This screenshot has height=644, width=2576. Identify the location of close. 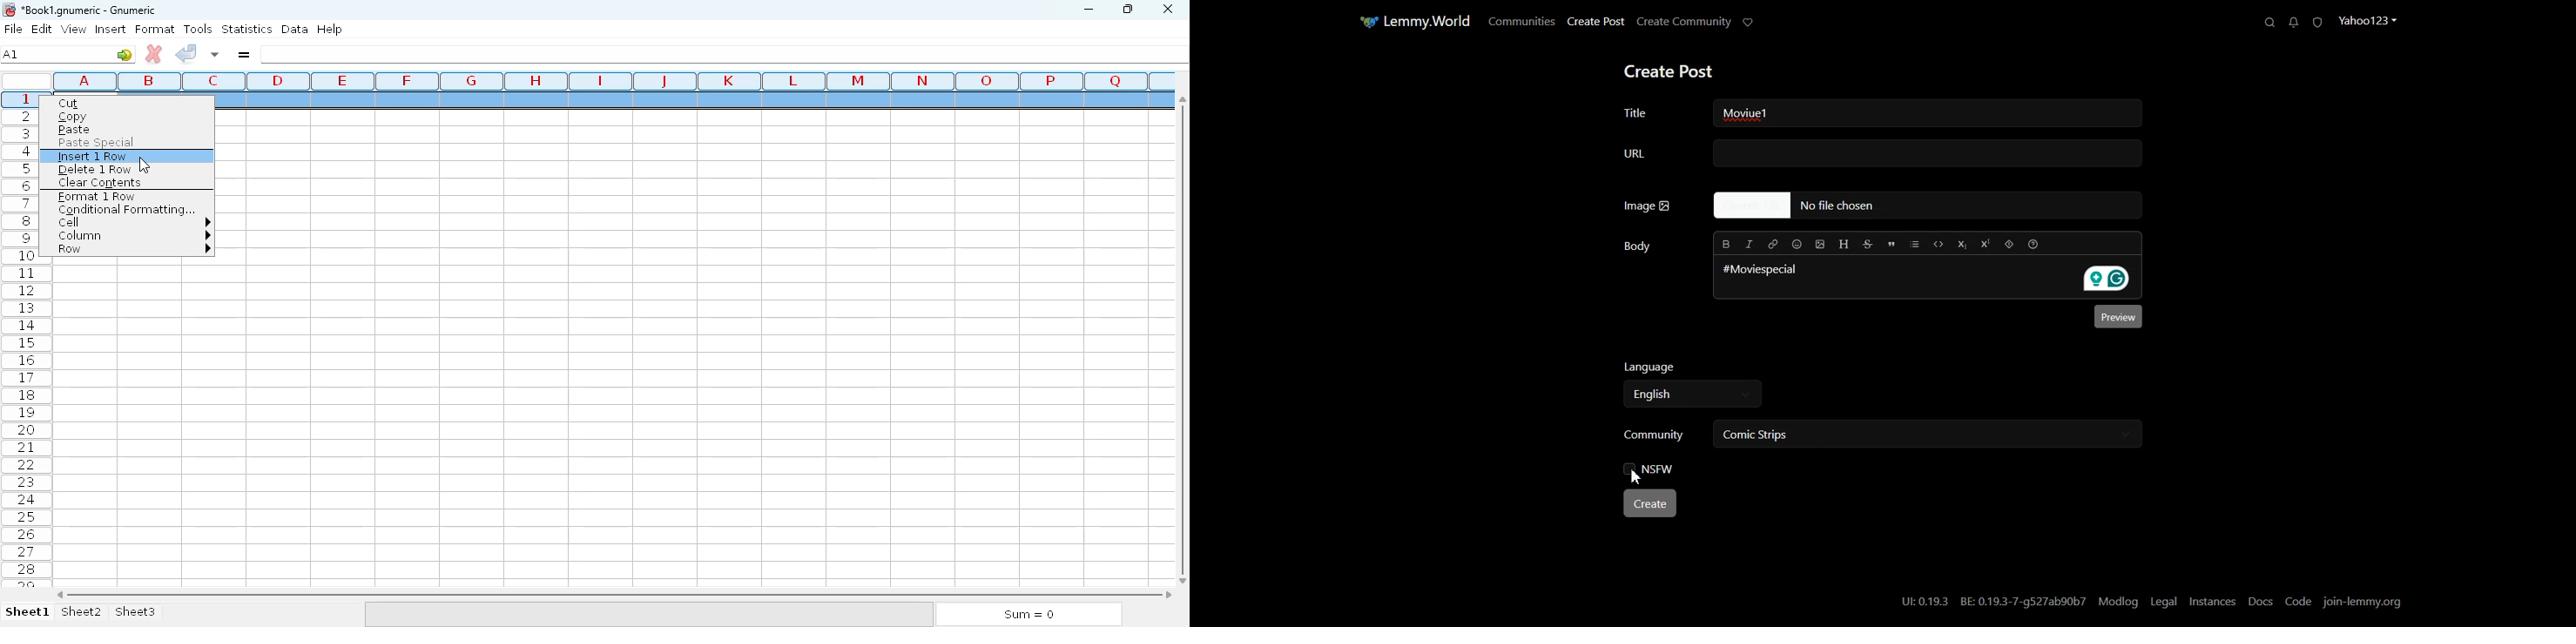
(1167, 10).